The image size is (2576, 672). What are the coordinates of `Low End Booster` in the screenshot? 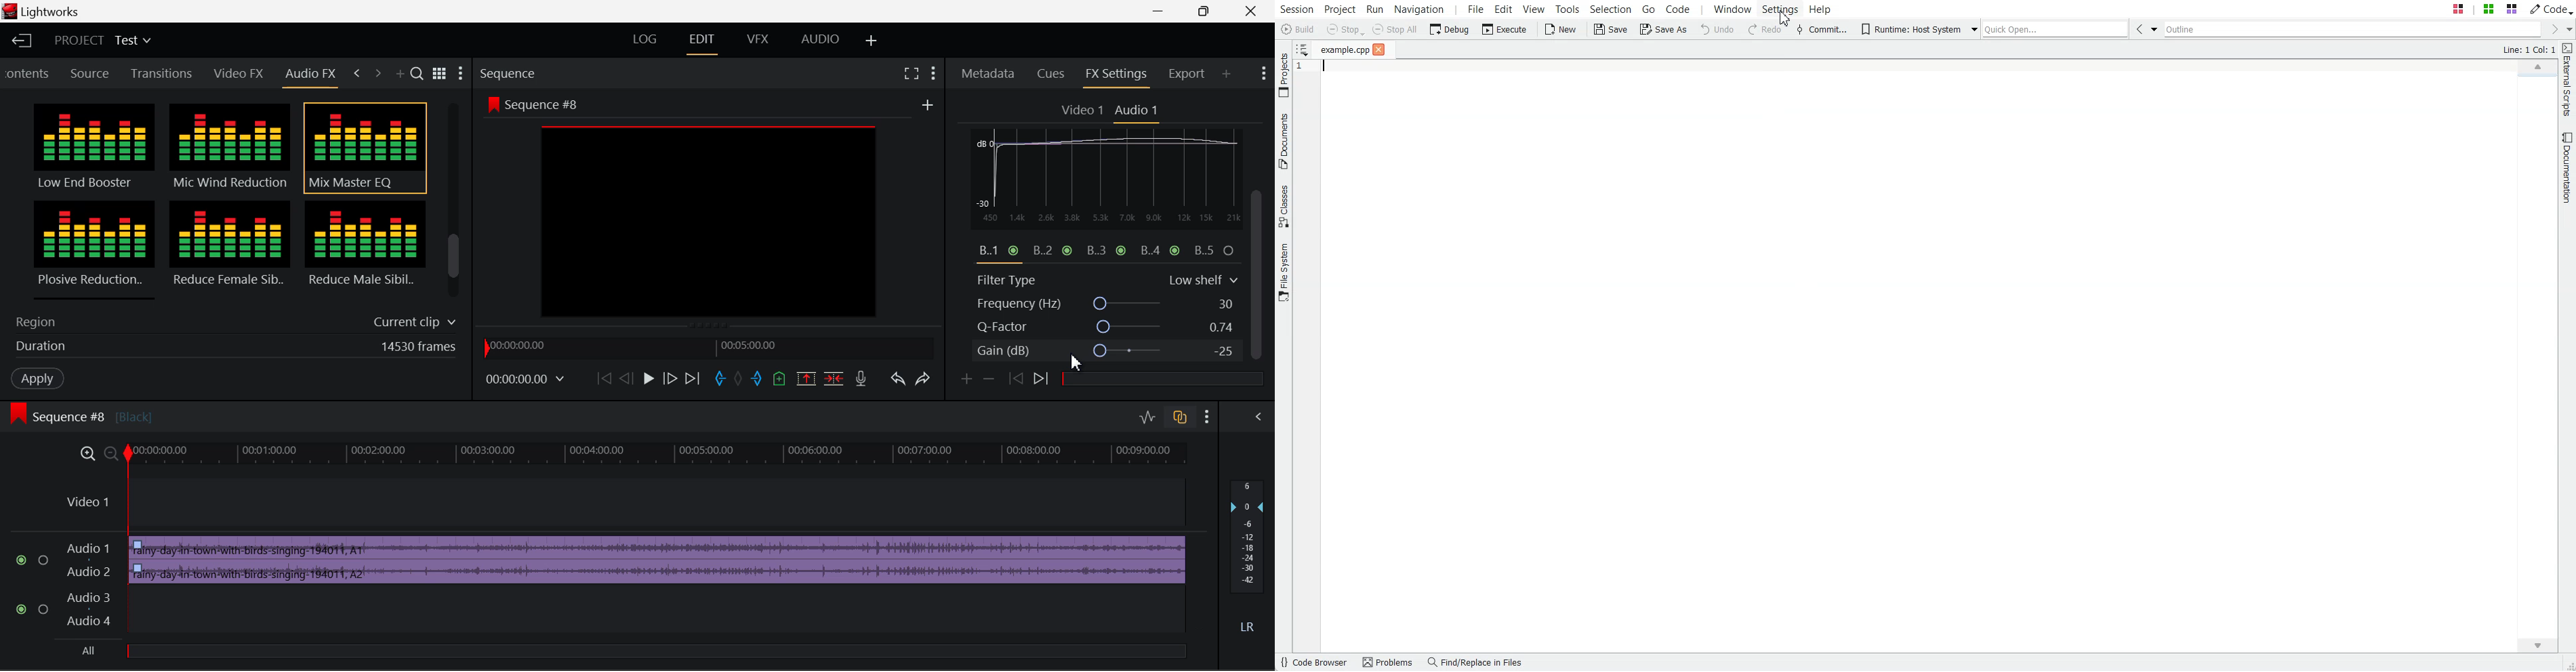 It's located at (92, 147).